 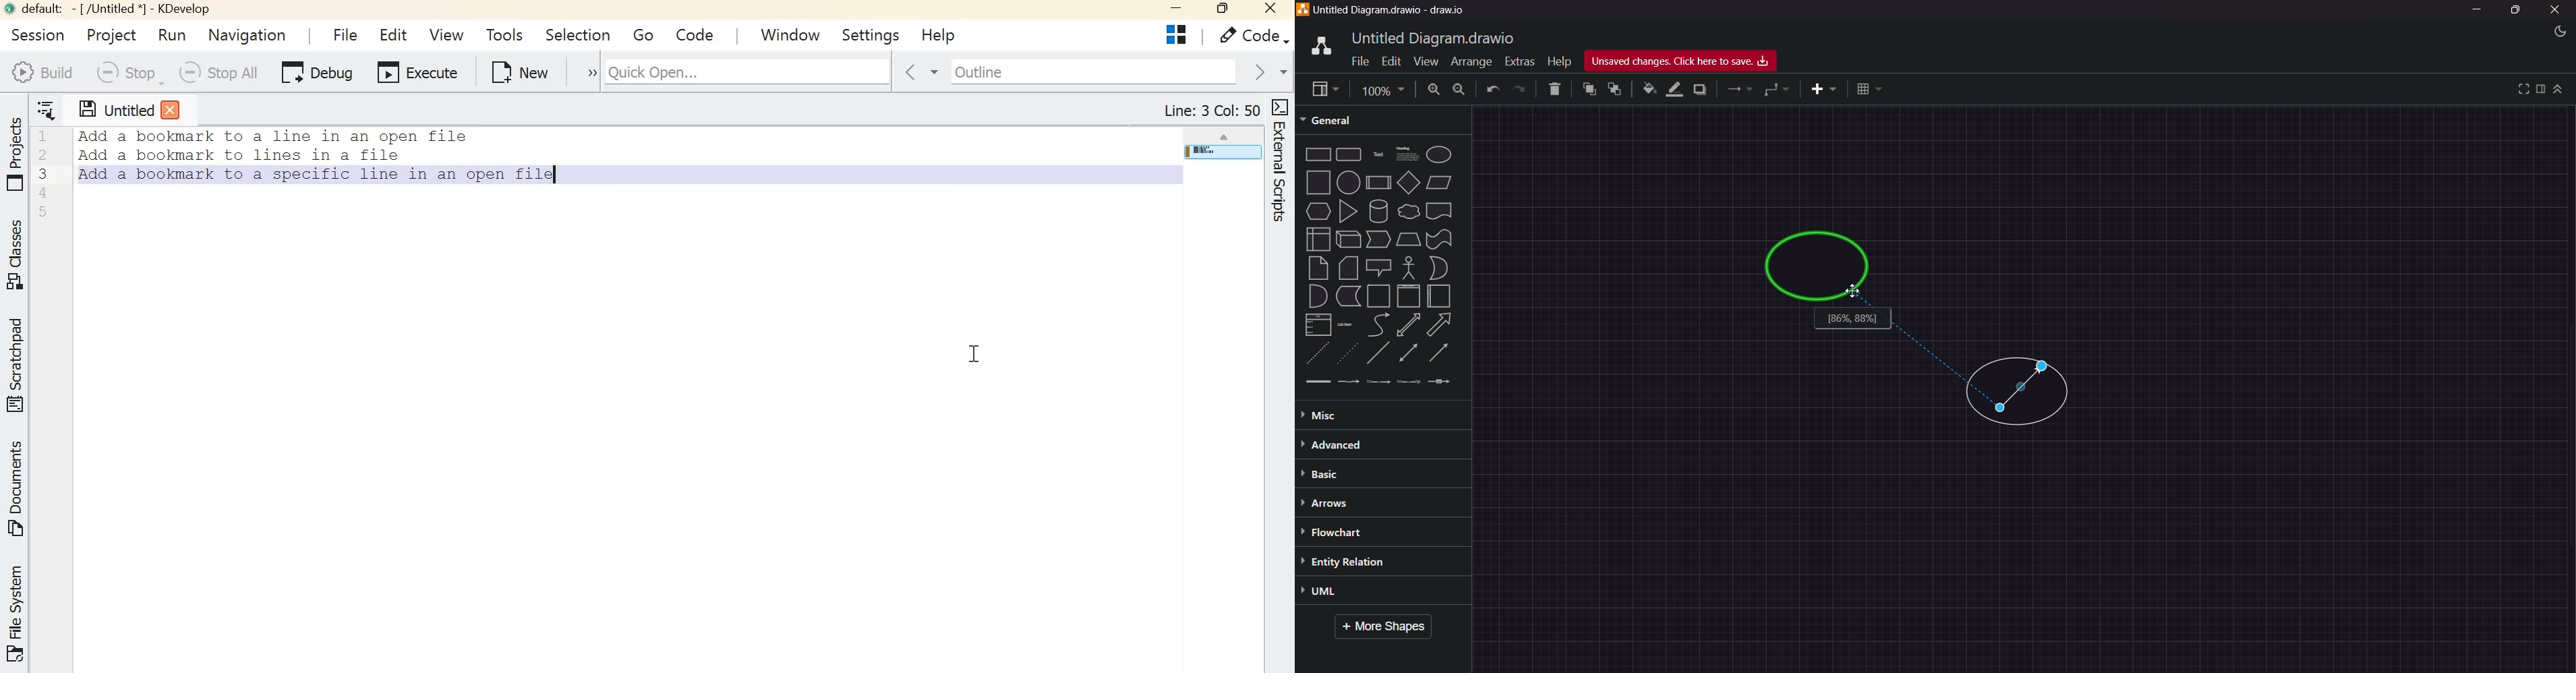 I want to click on to back, so click(x=1613, y=90).